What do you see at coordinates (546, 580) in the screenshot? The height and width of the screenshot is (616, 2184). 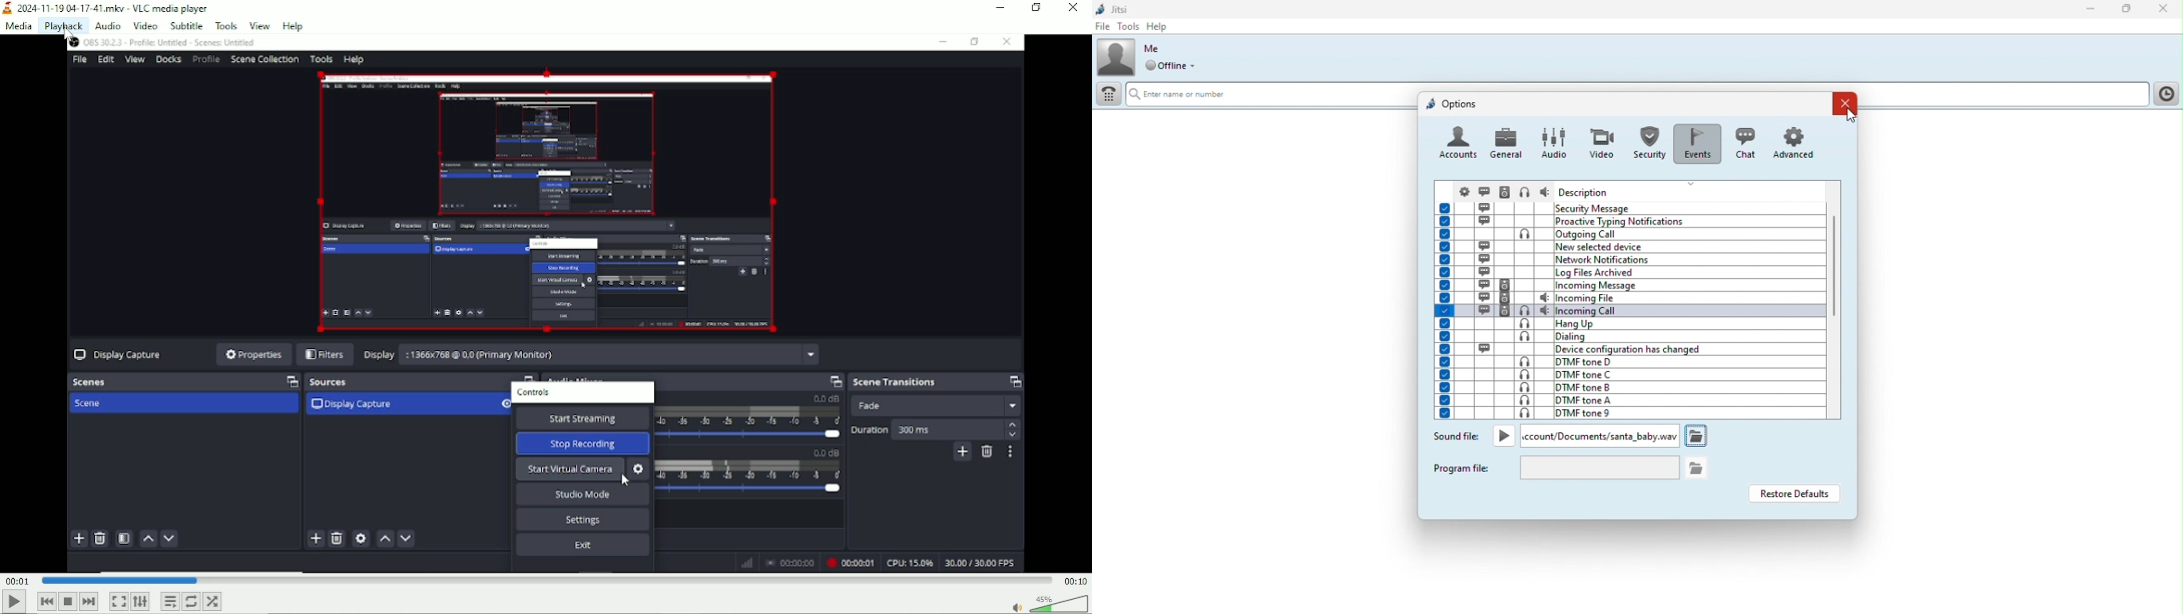 I see `Play duration` at bounding box center [546, 580].